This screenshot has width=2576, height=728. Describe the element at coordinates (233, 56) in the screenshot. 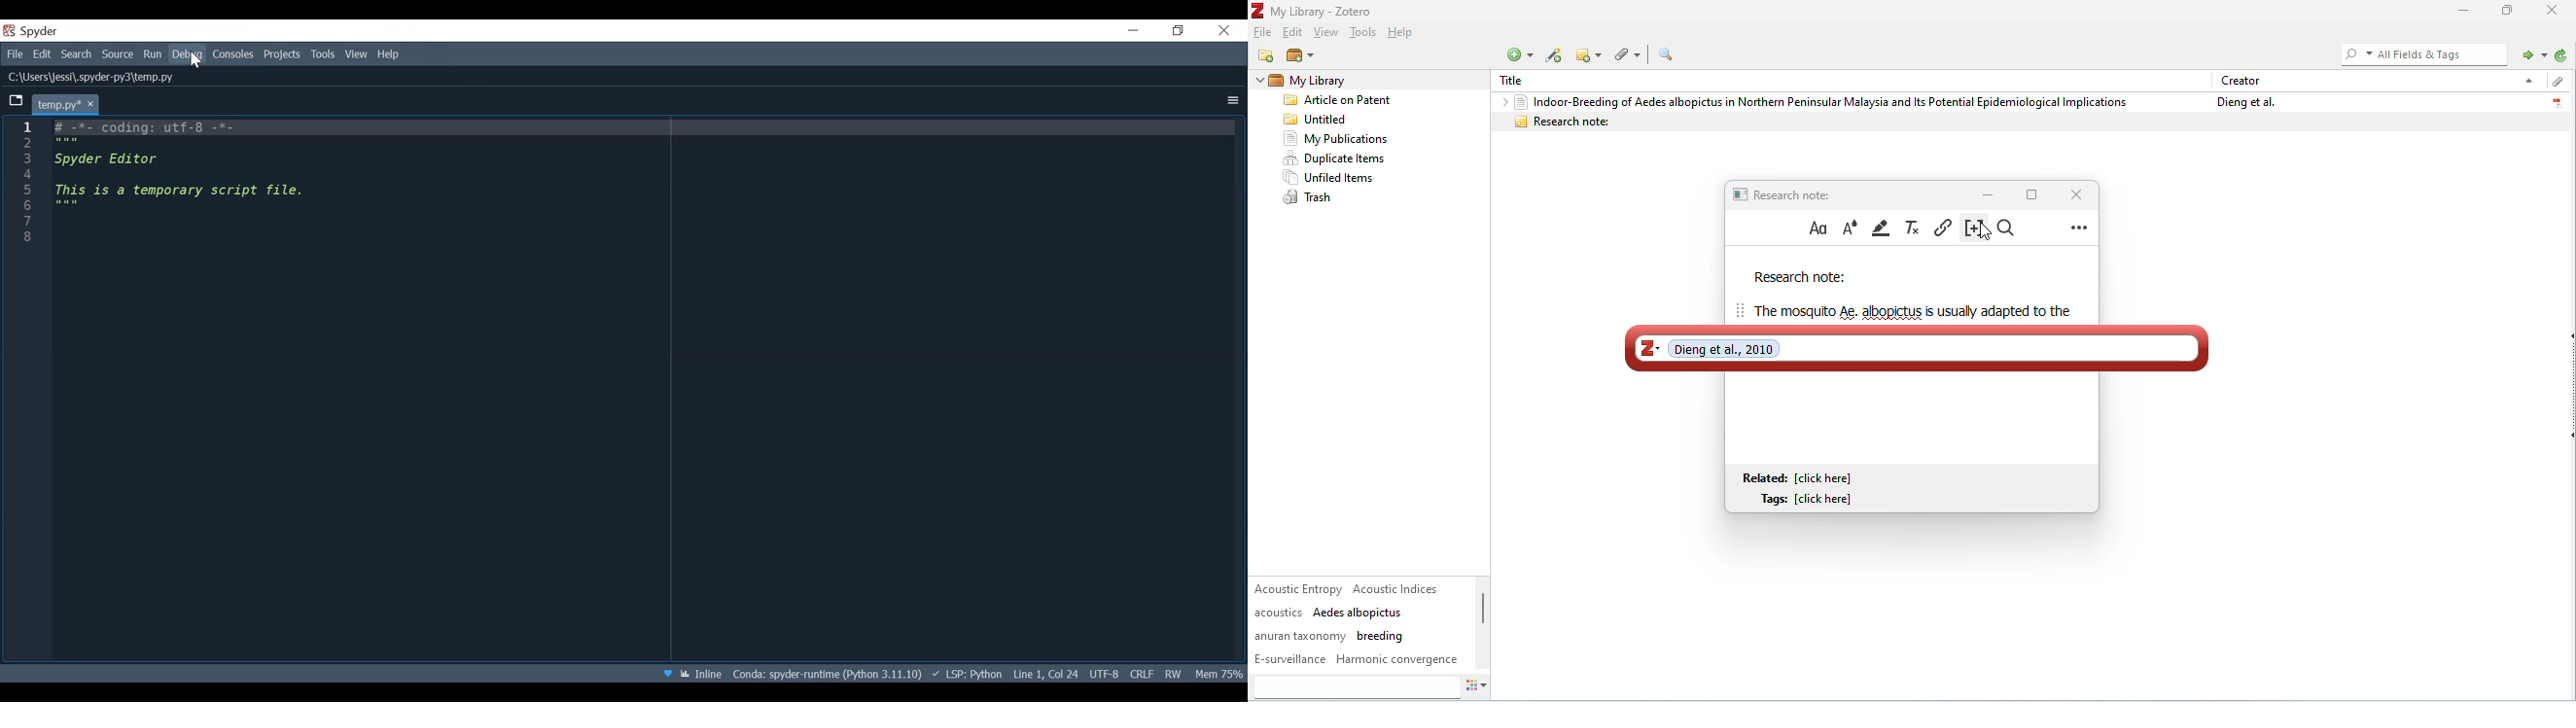

I see `Console` at that location.